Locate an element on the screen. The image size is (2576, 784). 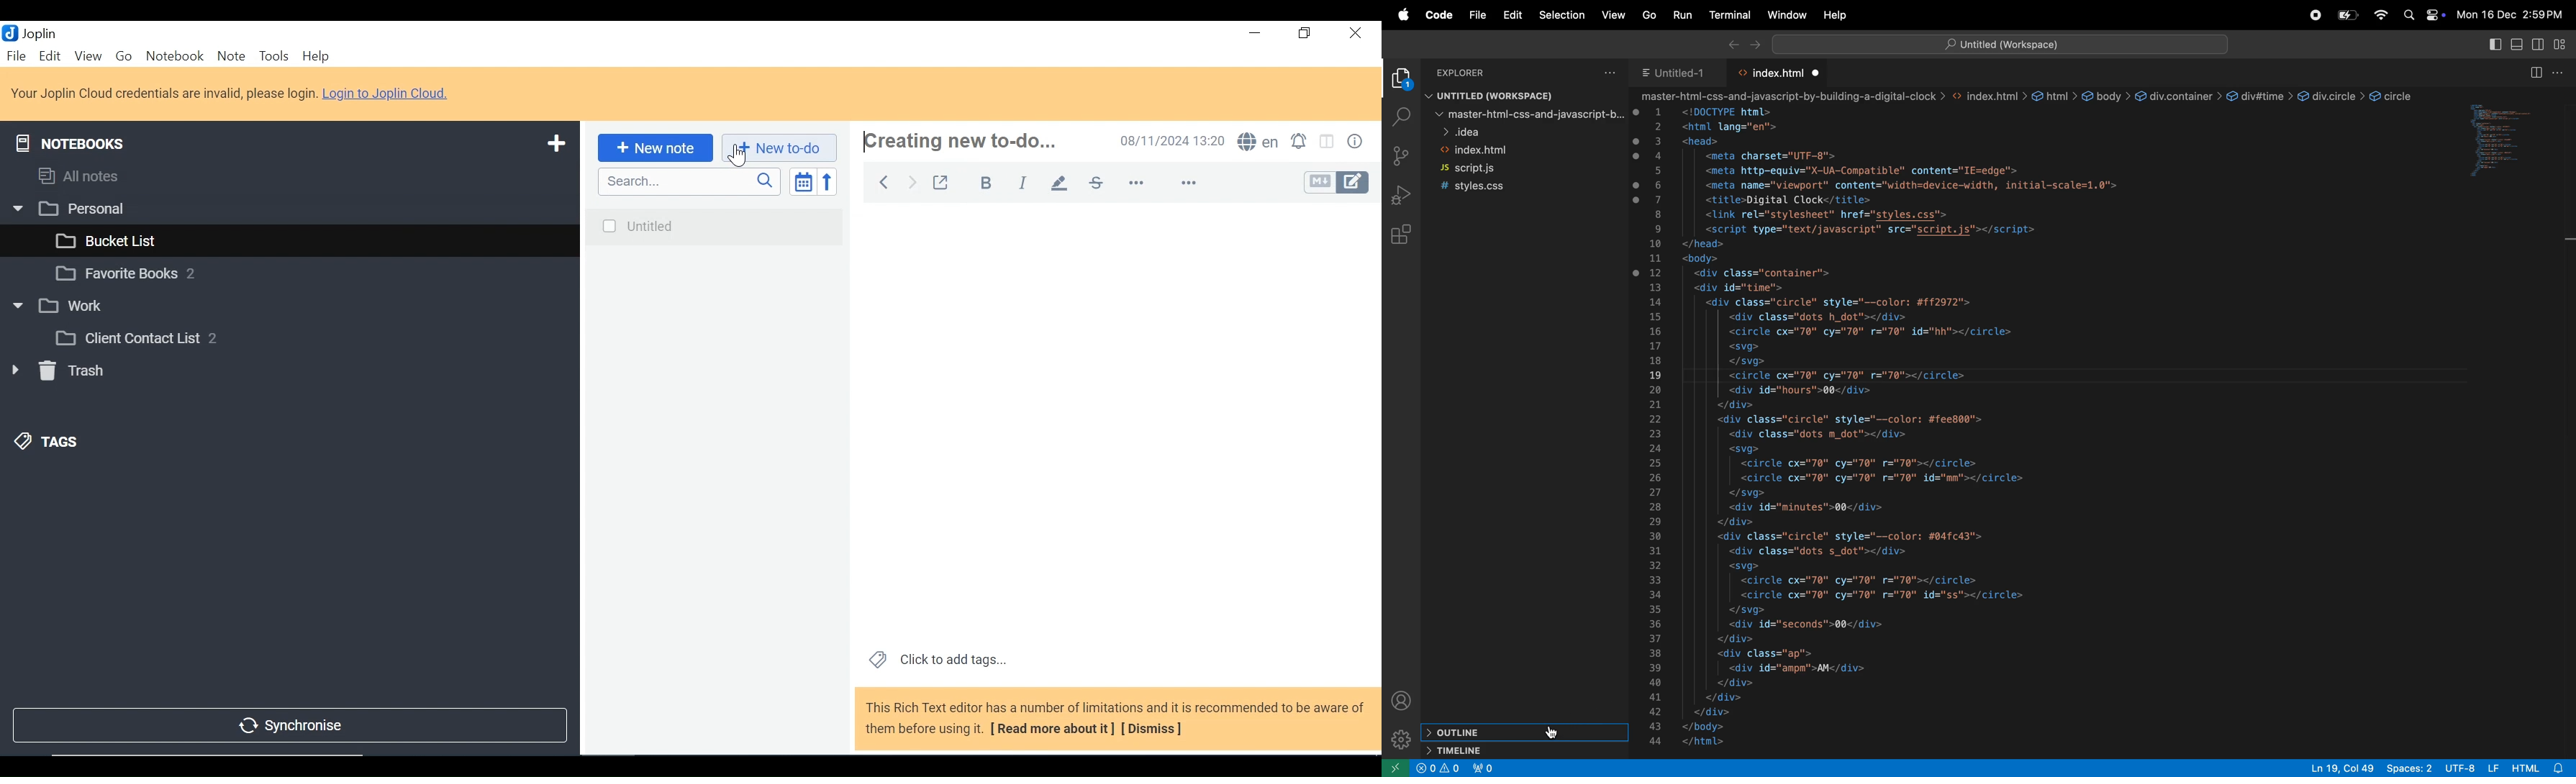
Toggle sort editor list is located at coordinates (802, 181).